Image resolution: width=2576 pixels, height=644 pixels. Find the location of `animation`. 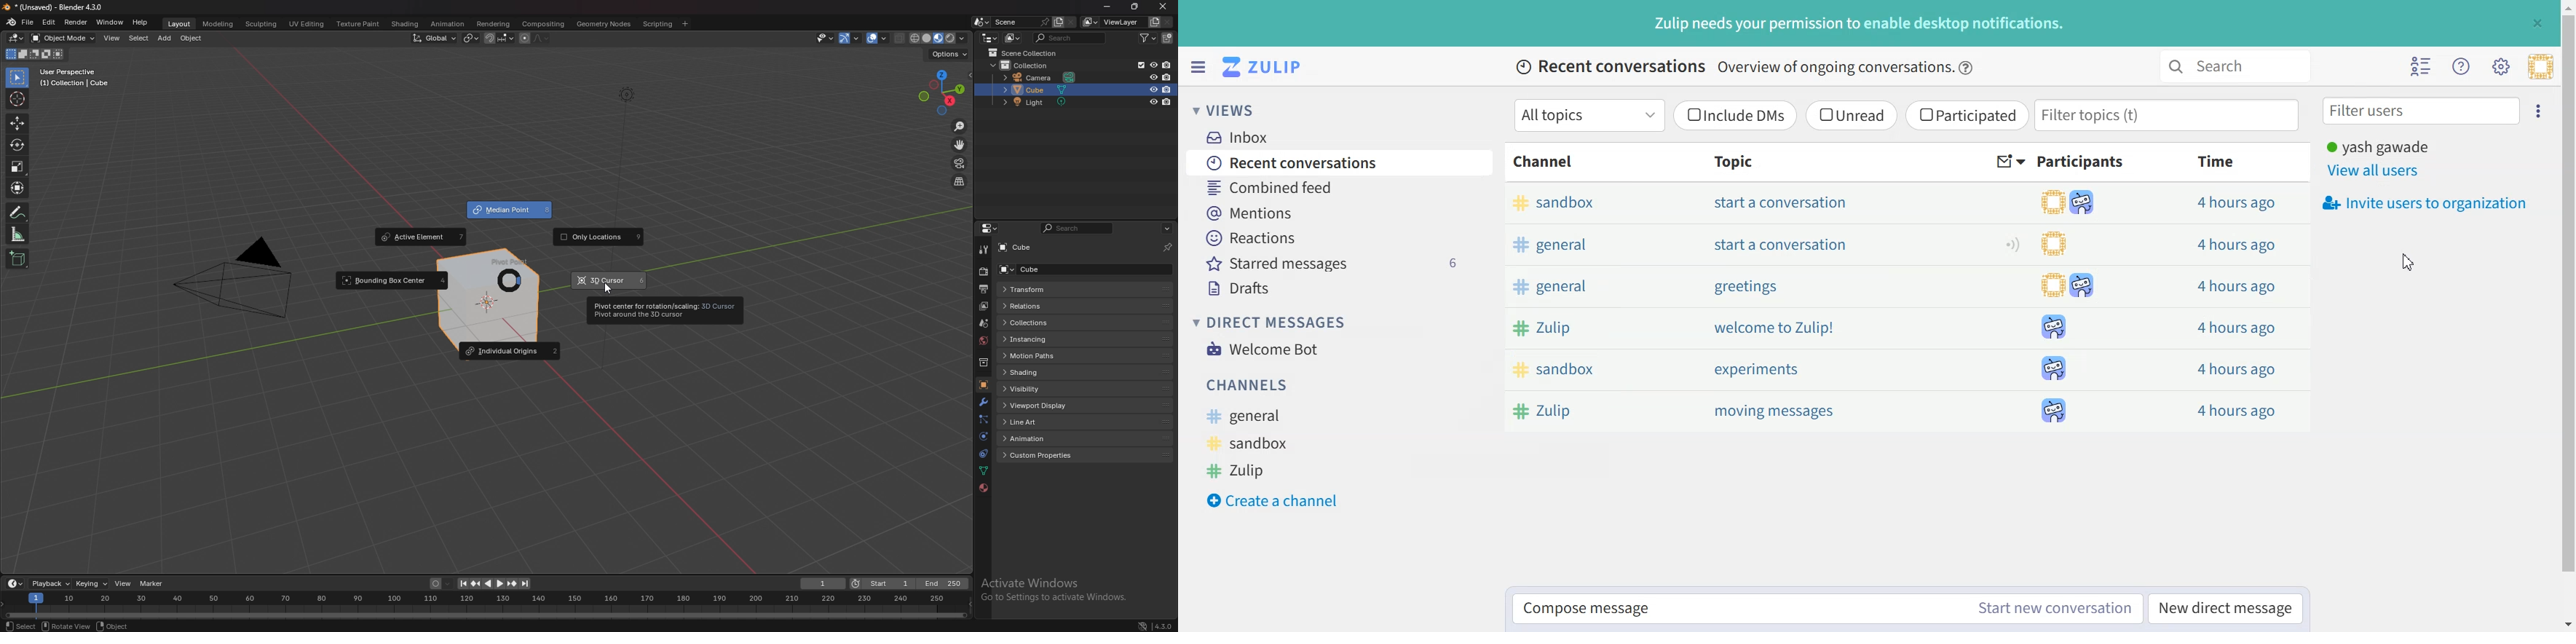

animation is located at coordinates (1040, 438).